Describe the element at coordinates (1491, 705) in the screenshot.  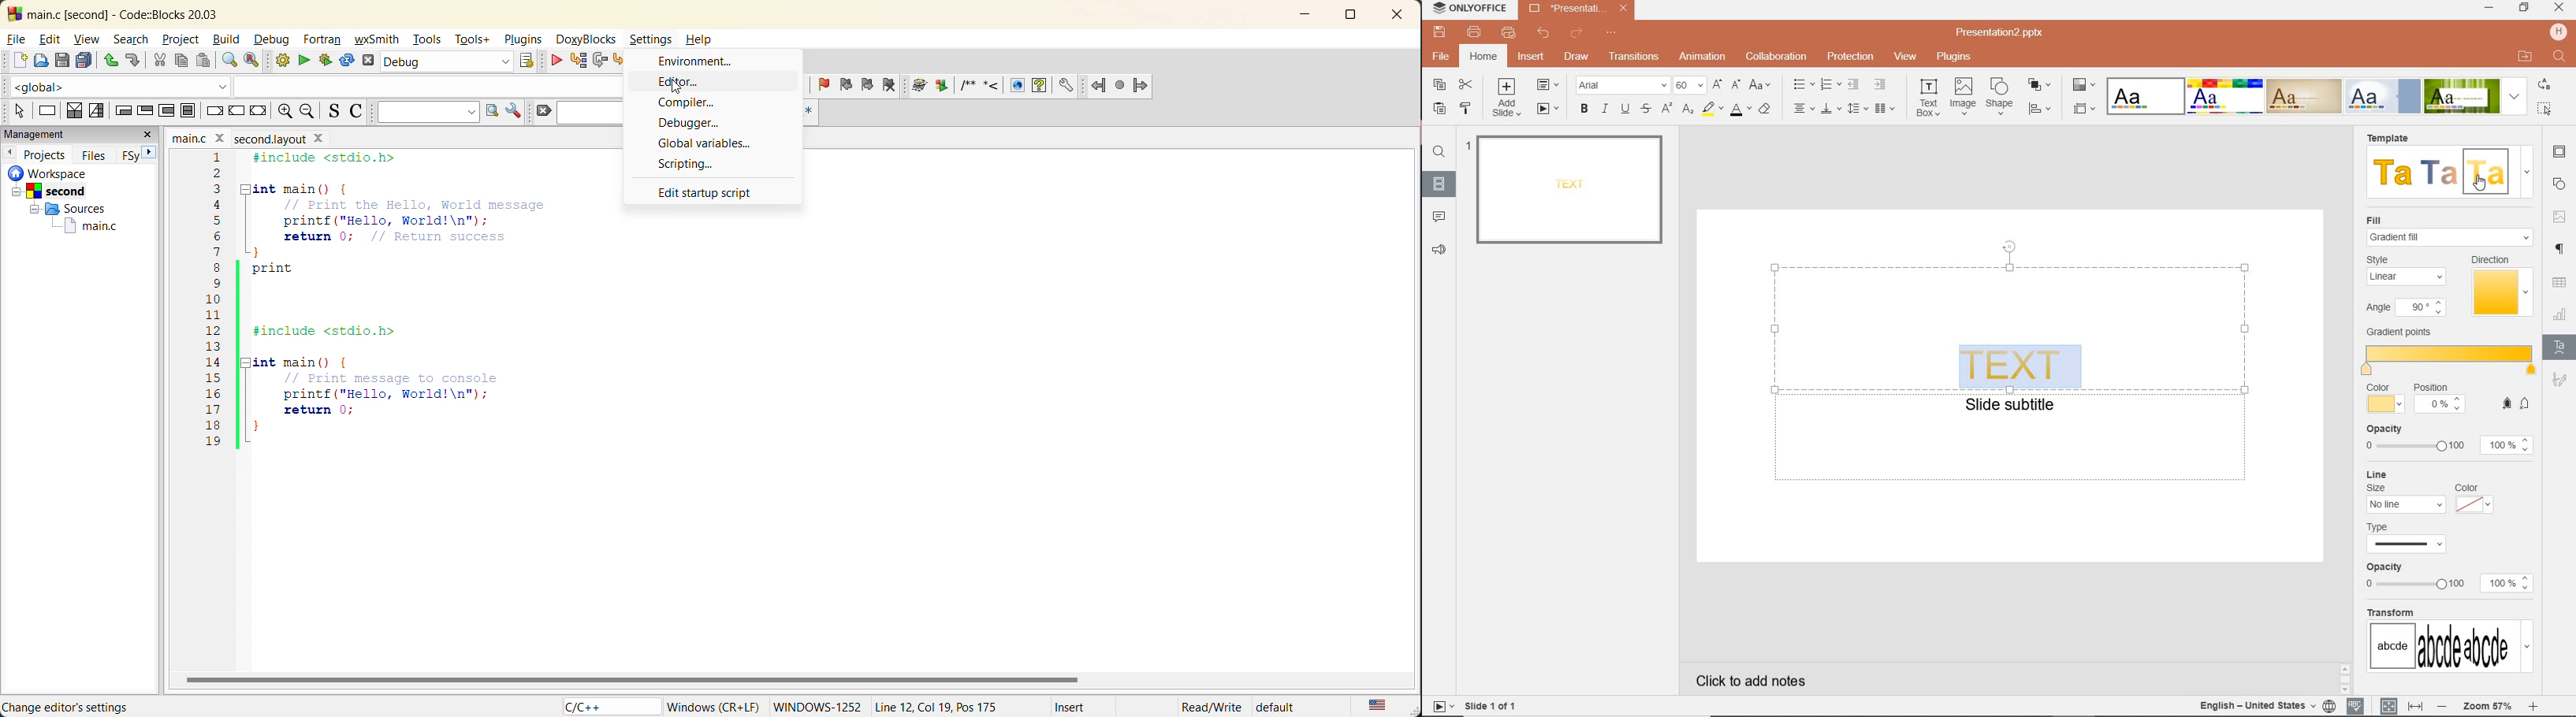
I see `SLIDE 1 OF 1` at that location.